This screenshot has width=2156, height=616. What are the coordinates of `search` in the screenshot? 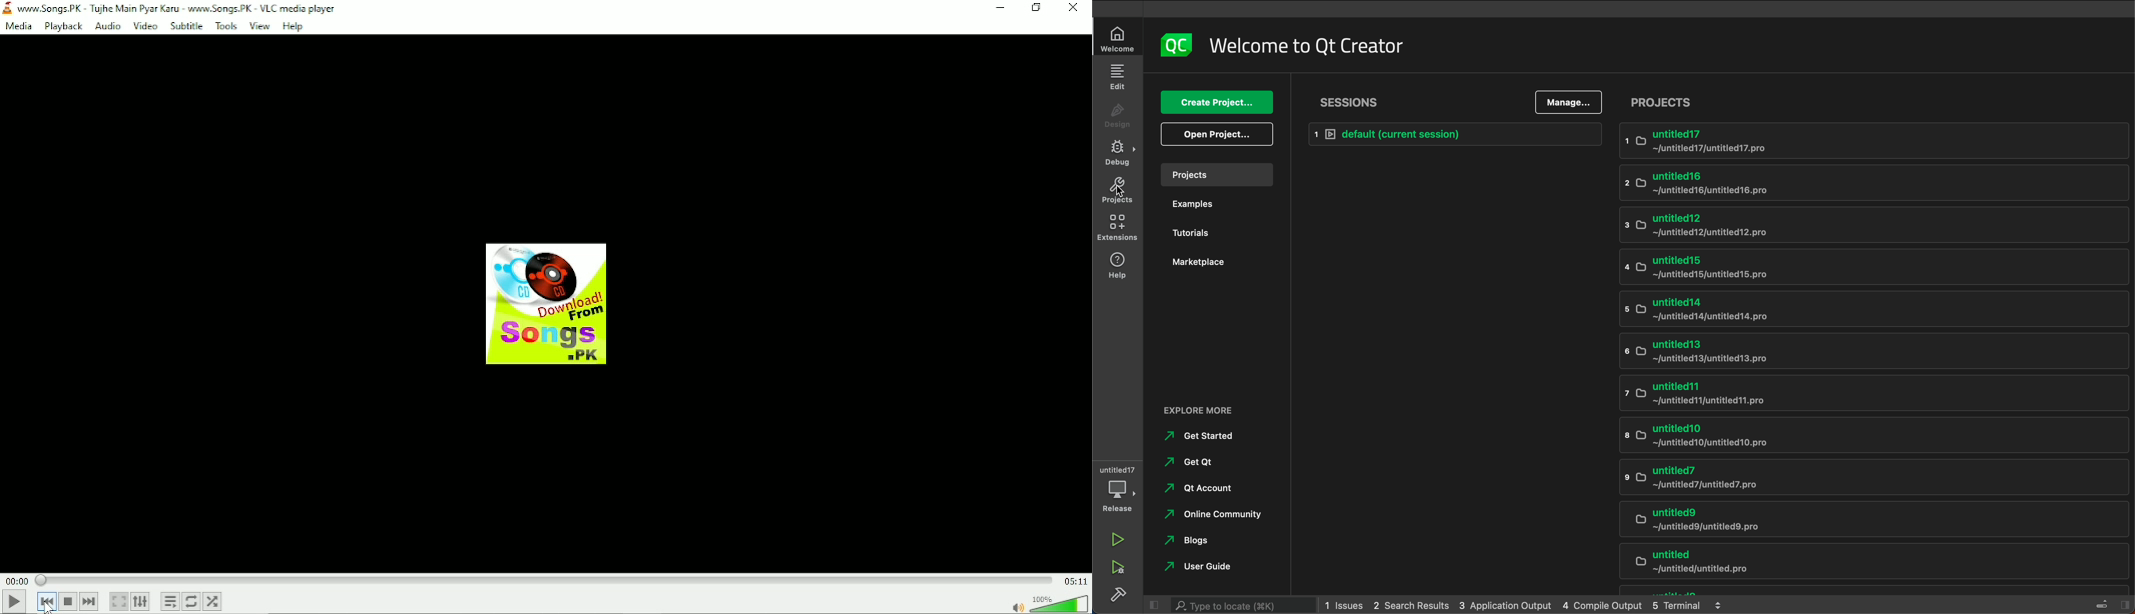 It's located at (1235, 606).